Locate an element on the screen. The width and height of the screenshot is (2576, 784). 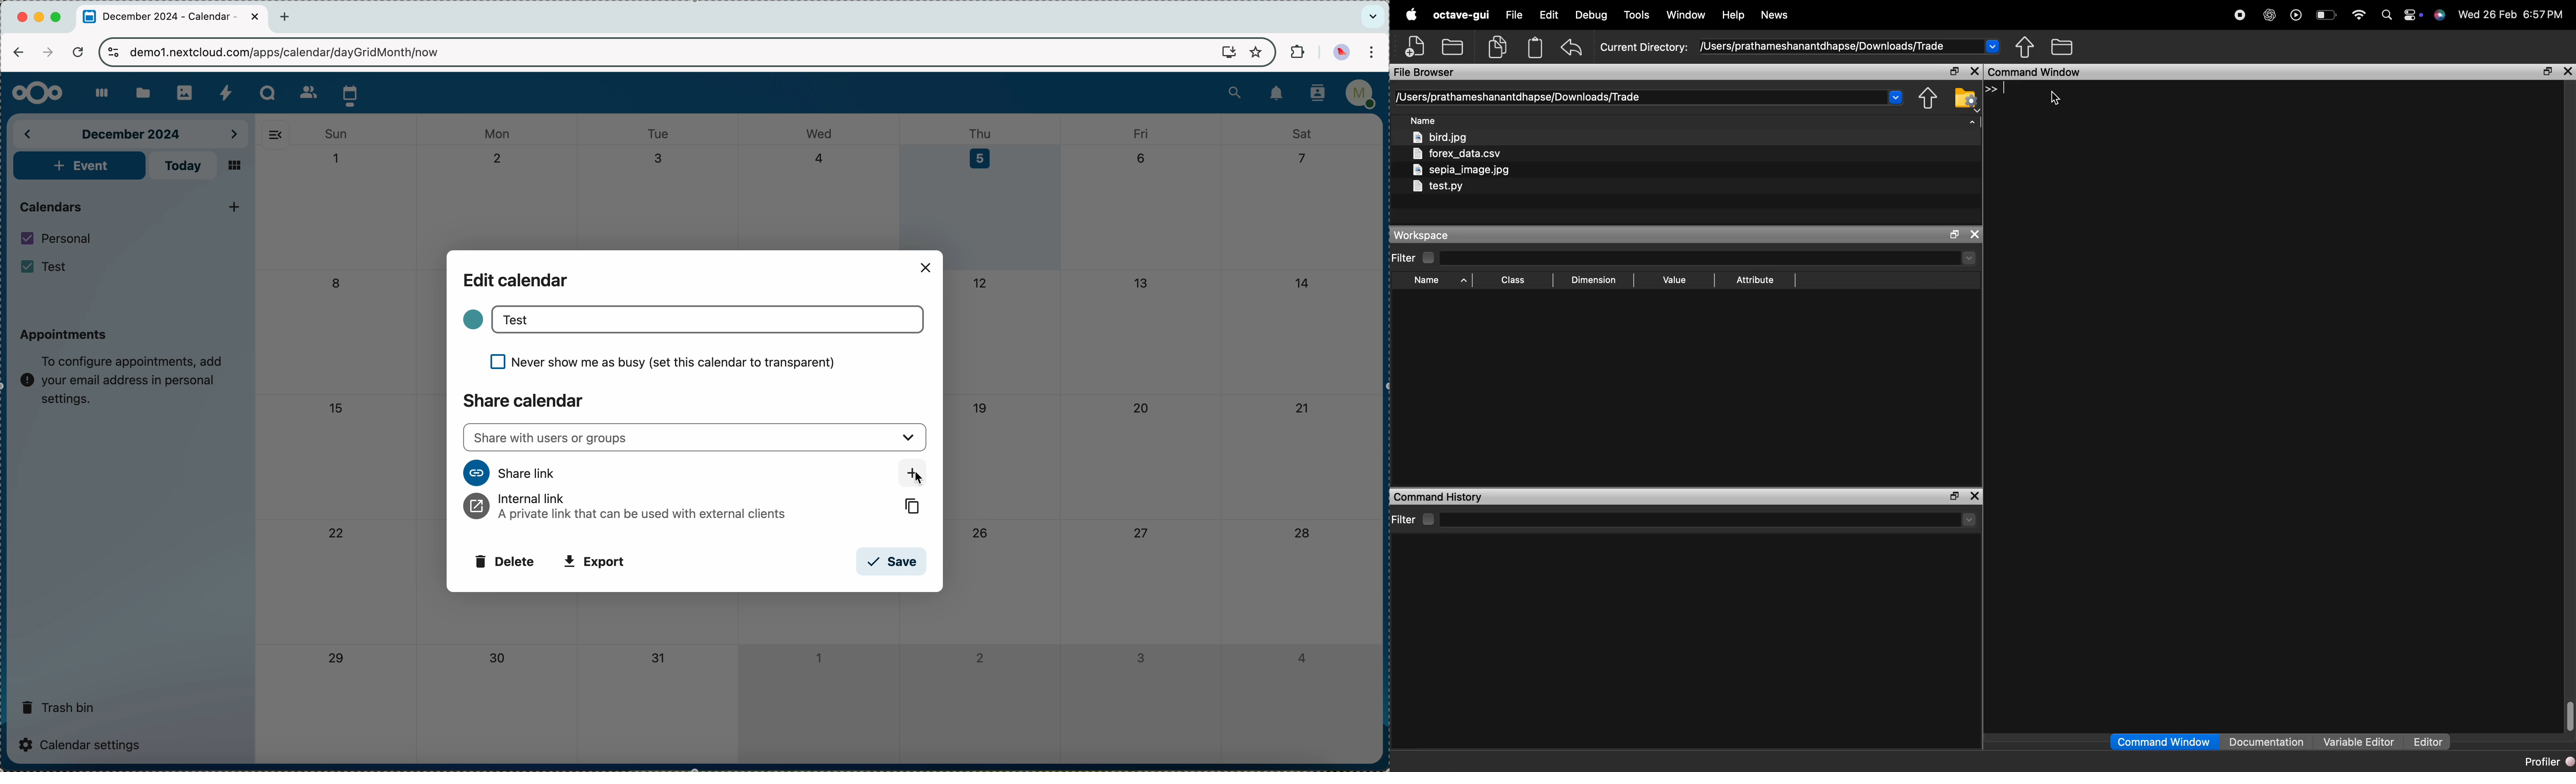
share with users or groups is located at coordinates (696, 437).